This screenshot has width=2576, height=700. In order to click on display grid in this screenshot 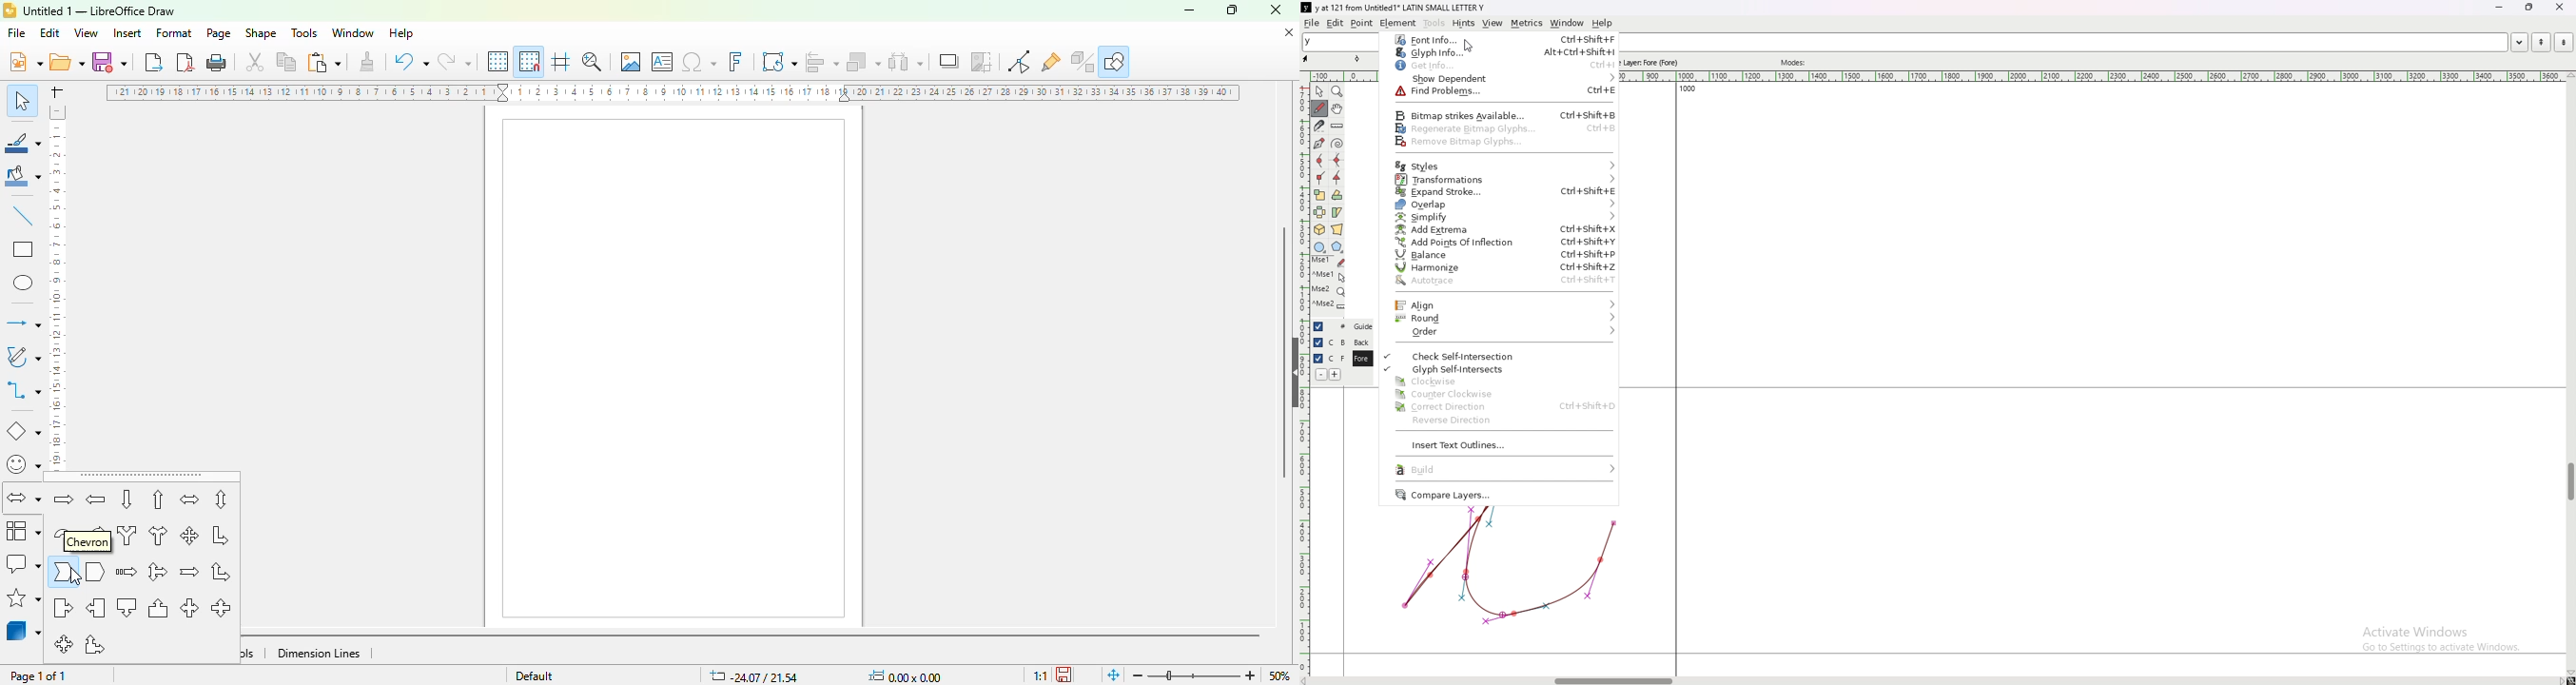, I will do `click(499, 62)`.